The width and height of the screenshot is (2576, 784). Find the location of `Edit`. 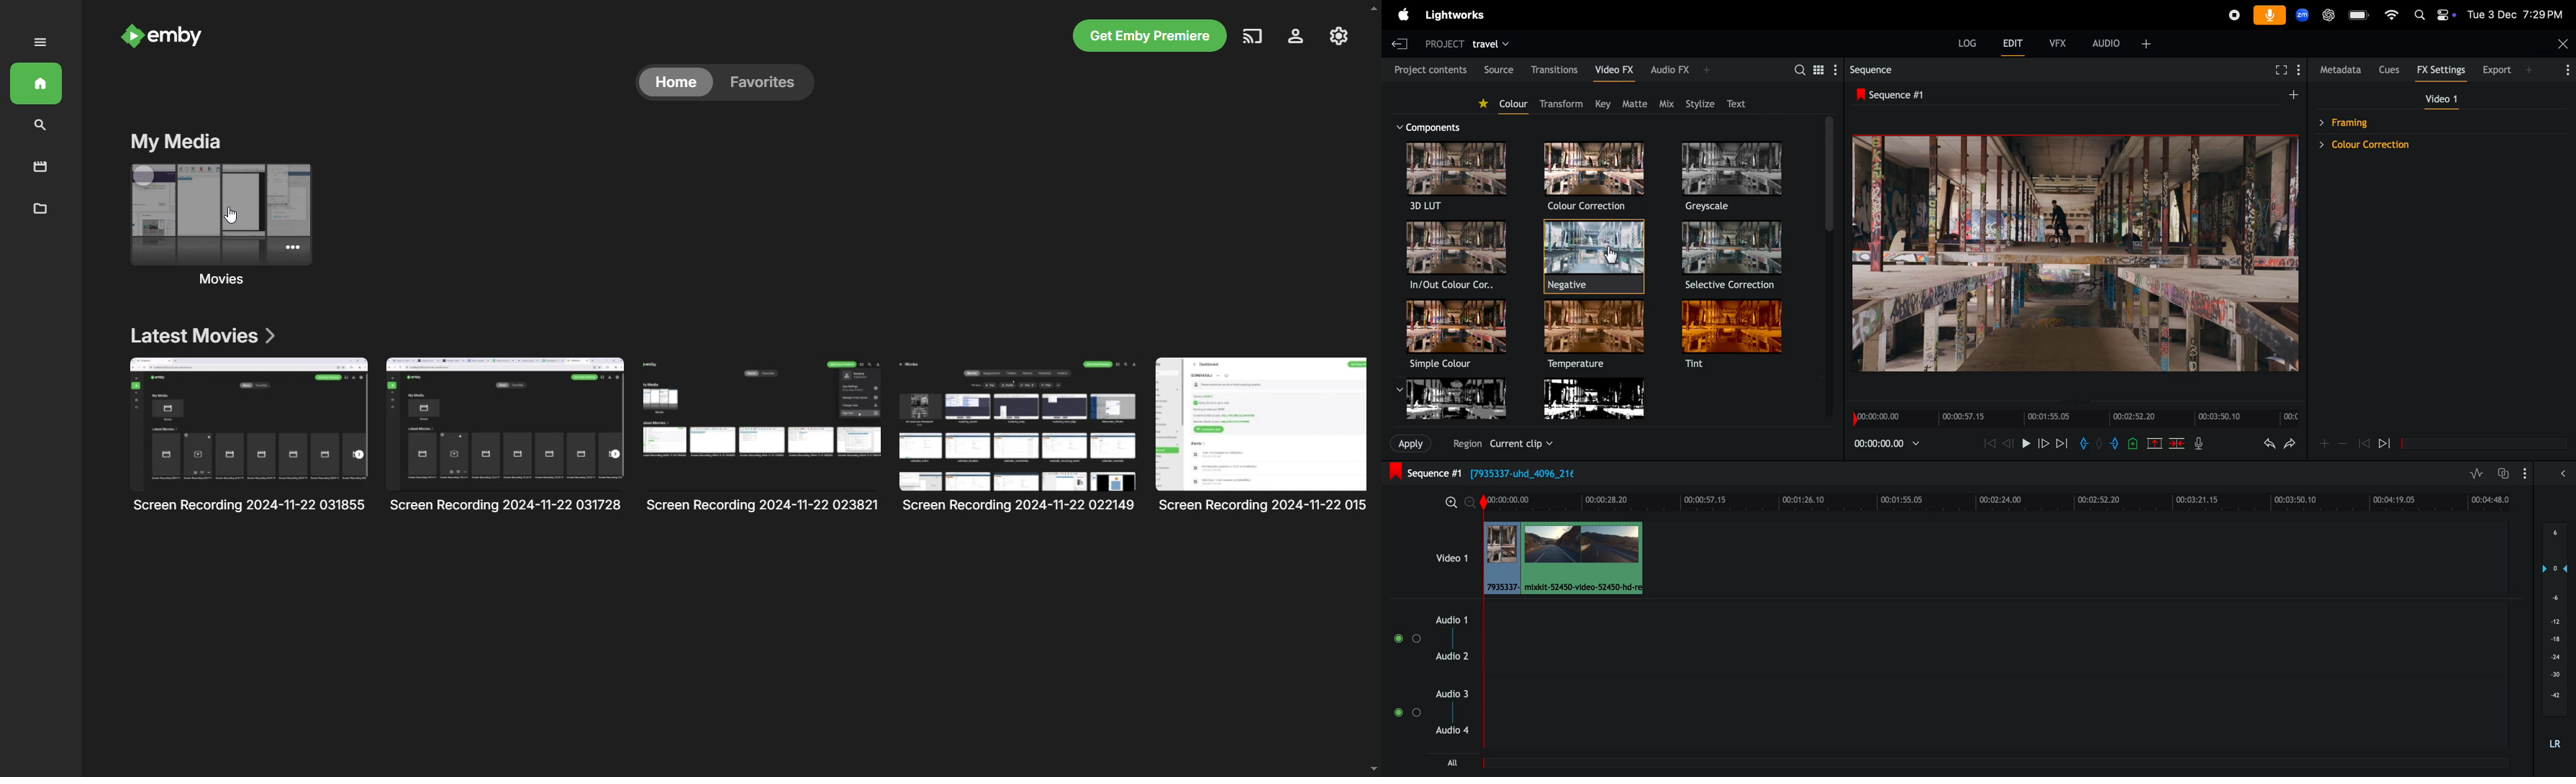

Edit is located at coordinates (2008, 41).